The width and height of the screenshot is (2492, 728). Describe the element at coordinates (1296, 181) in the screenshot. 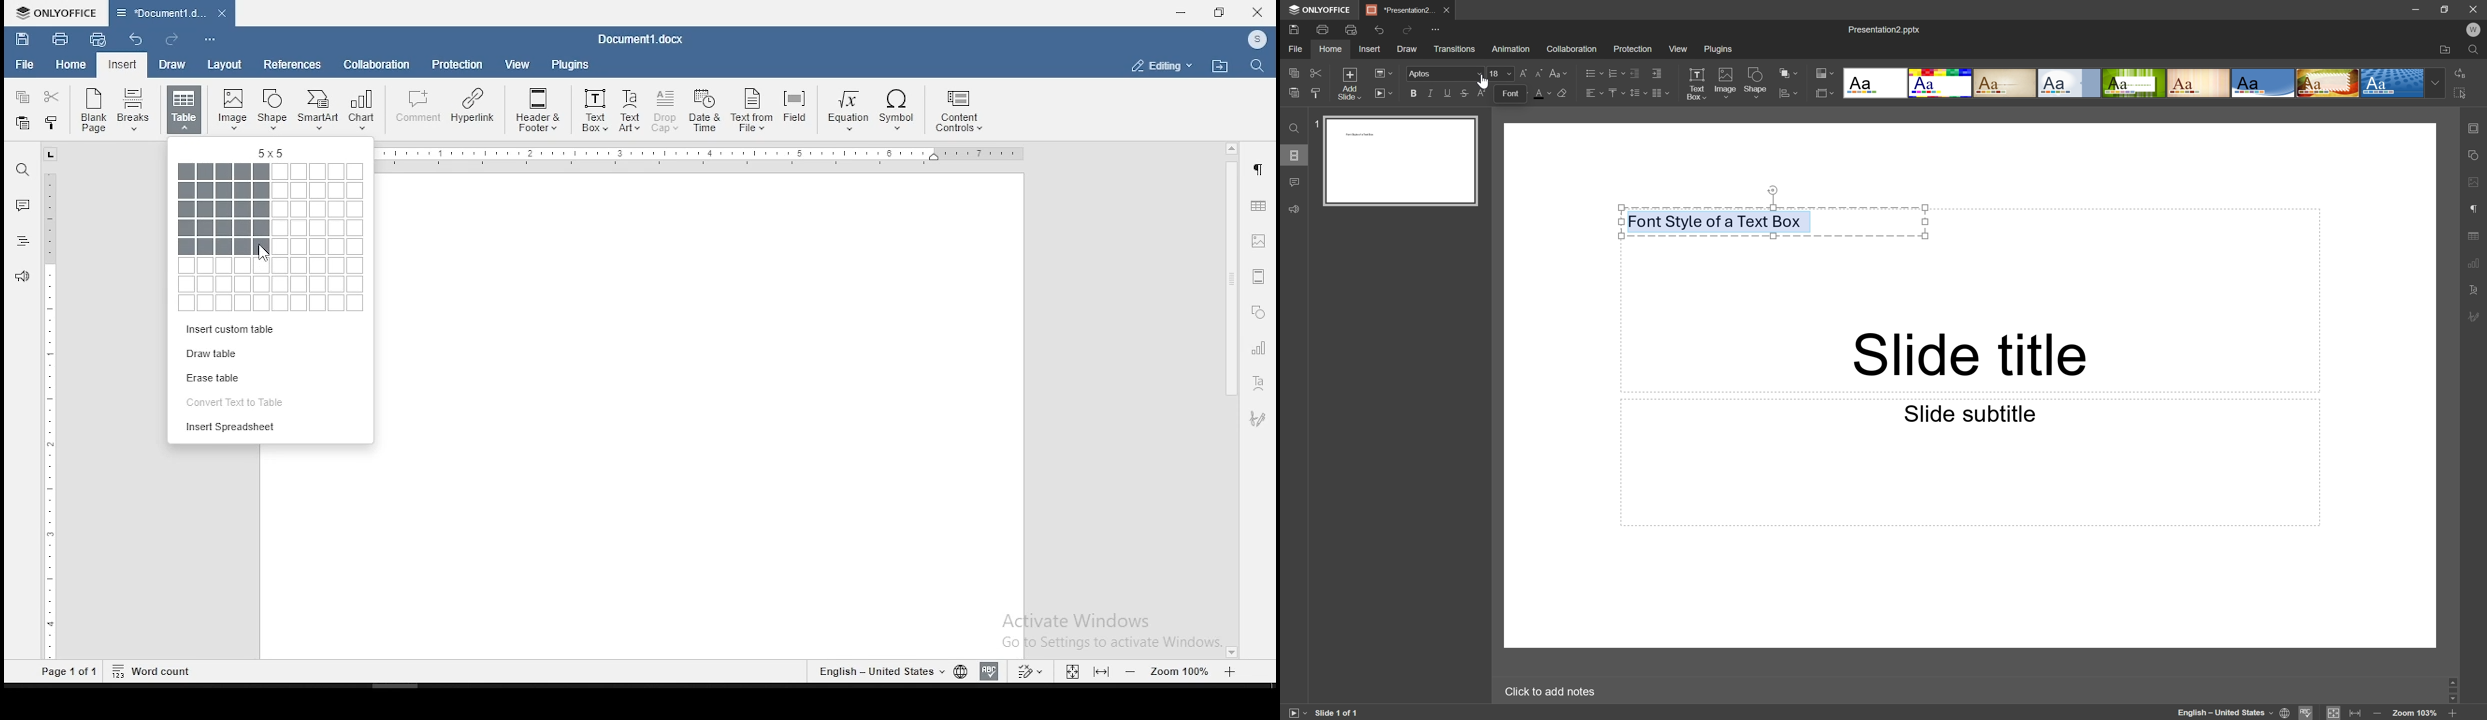

I see `Comments` at that location.